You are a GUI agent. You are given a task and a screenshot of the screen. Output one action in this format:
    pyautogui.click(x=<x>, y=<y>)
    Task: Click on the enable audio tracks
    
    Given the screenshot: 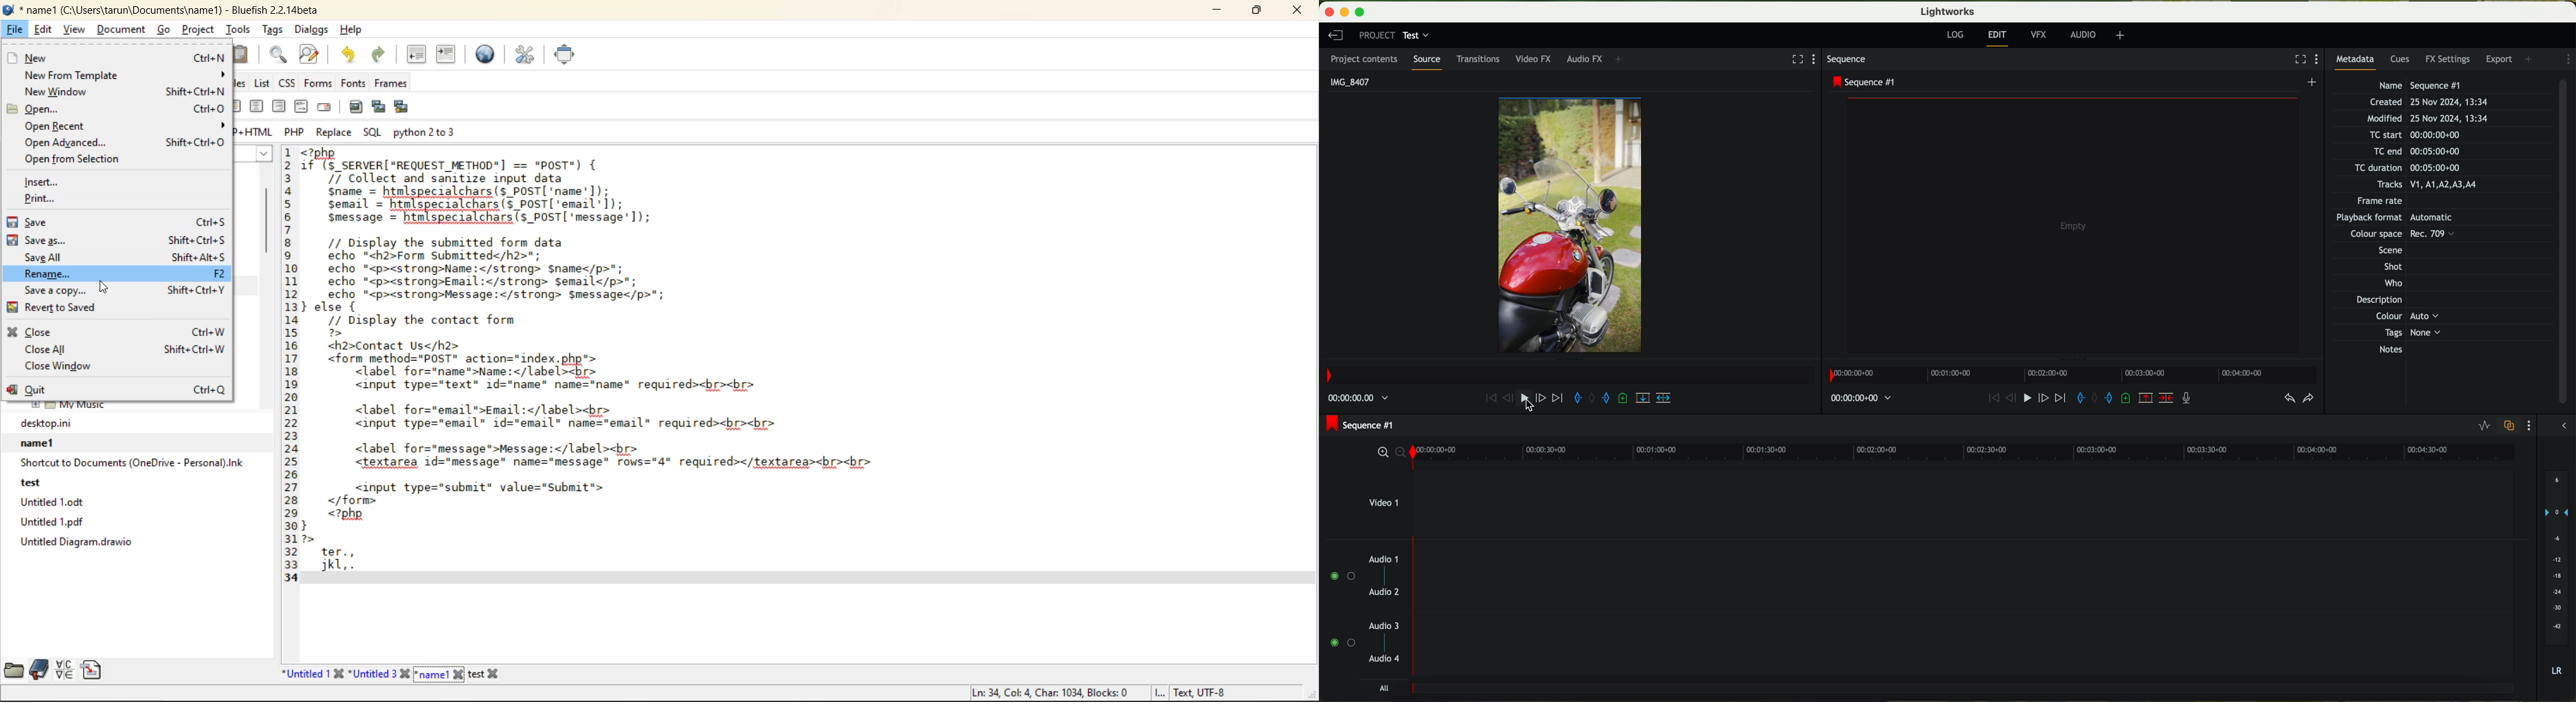 What is the action you would take?
    pyautogui.click(x=1341, y=610)
    